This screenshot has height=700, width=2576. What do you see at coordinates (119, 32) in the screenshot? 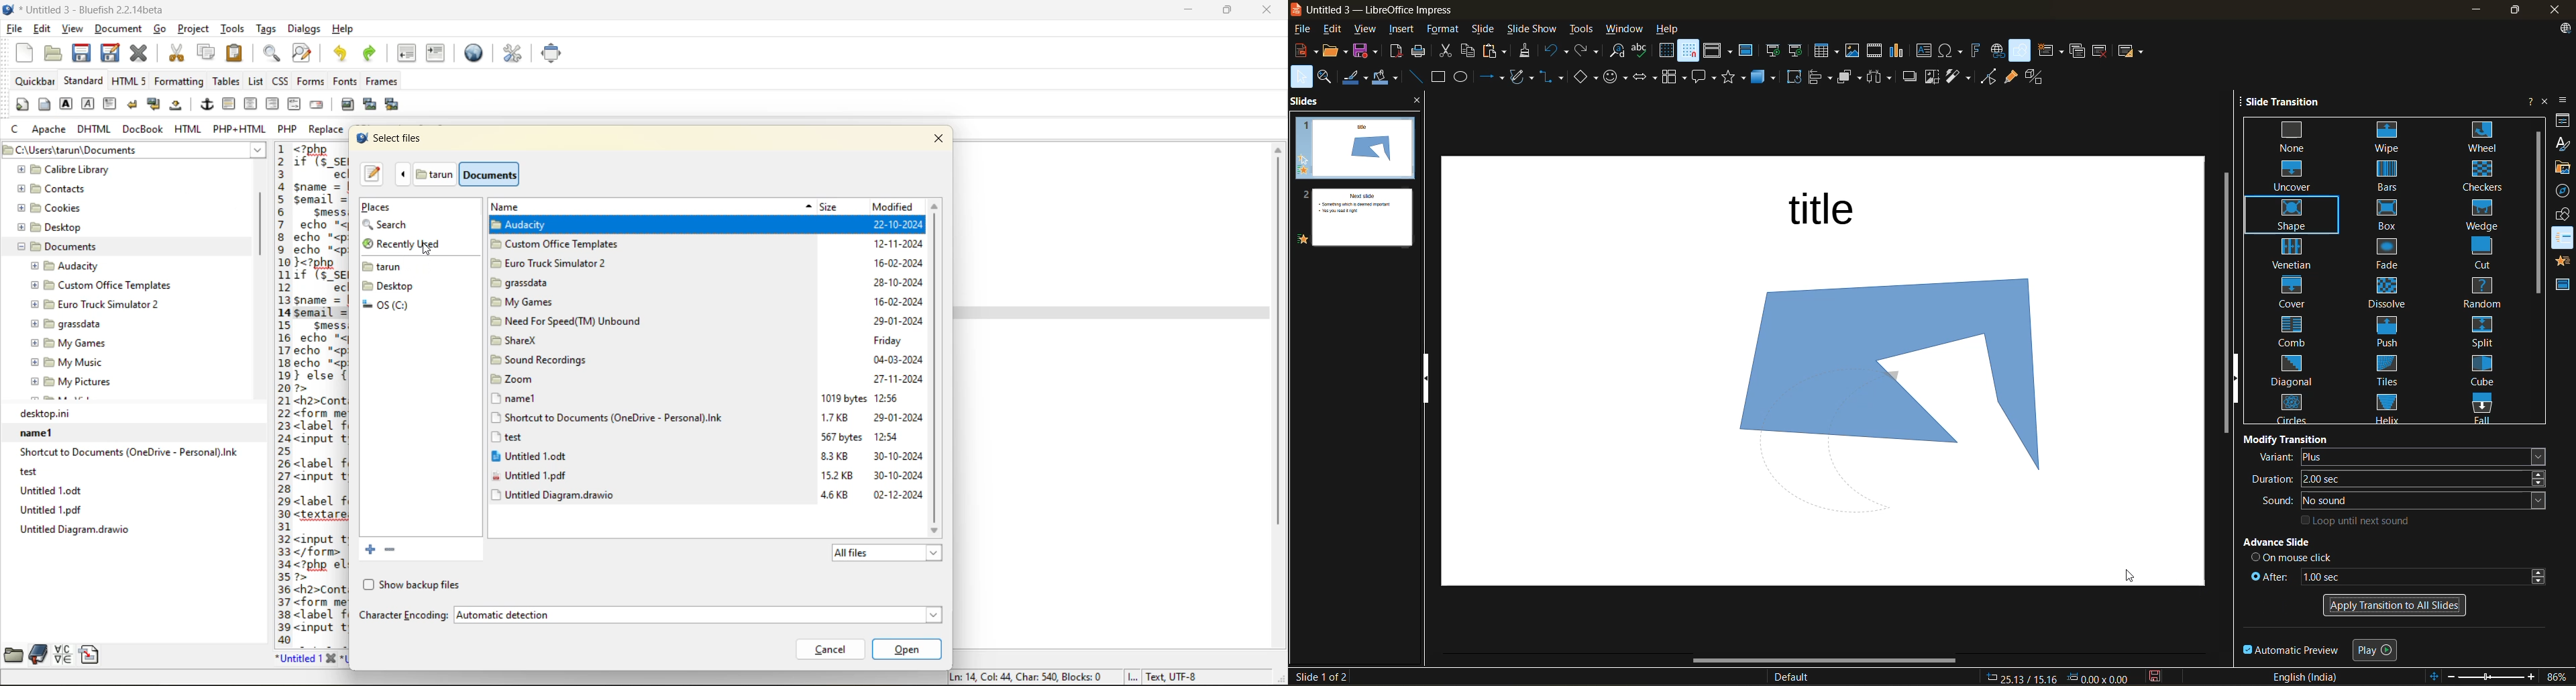
I see `document` at bounding box center [119, 32].